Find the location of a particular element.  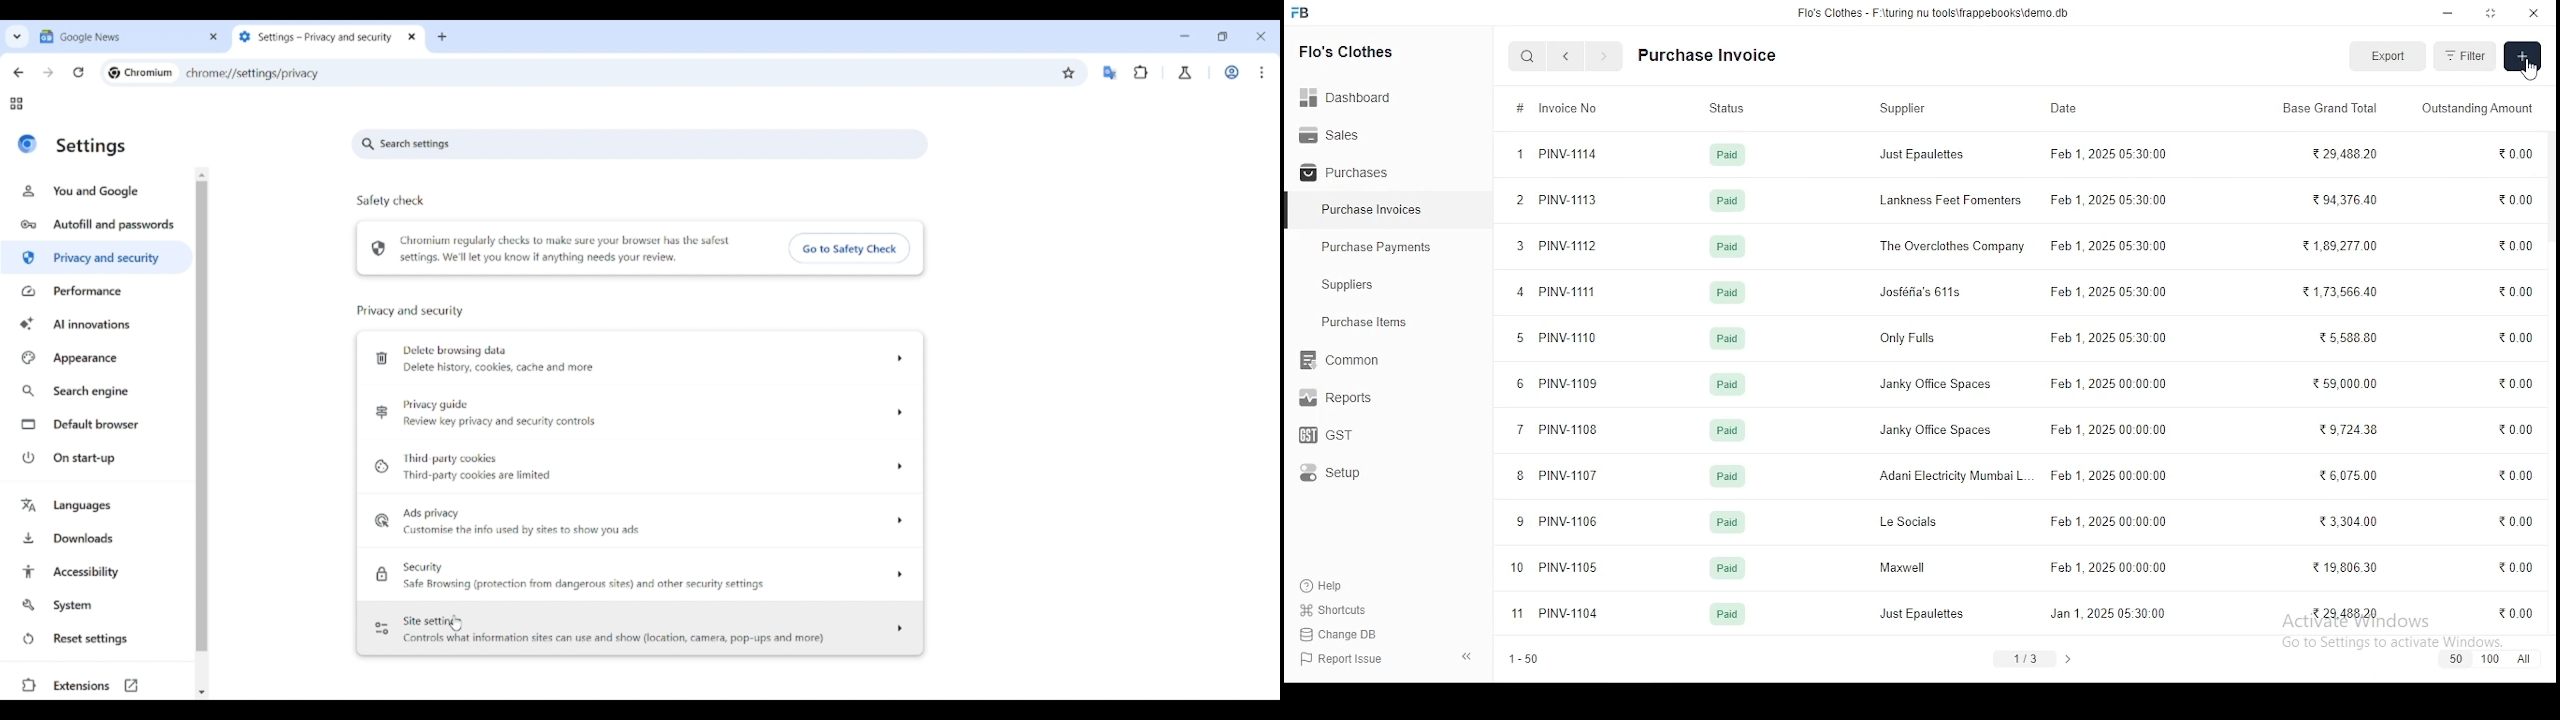

0.00 is located at coordinates (2516, 613).